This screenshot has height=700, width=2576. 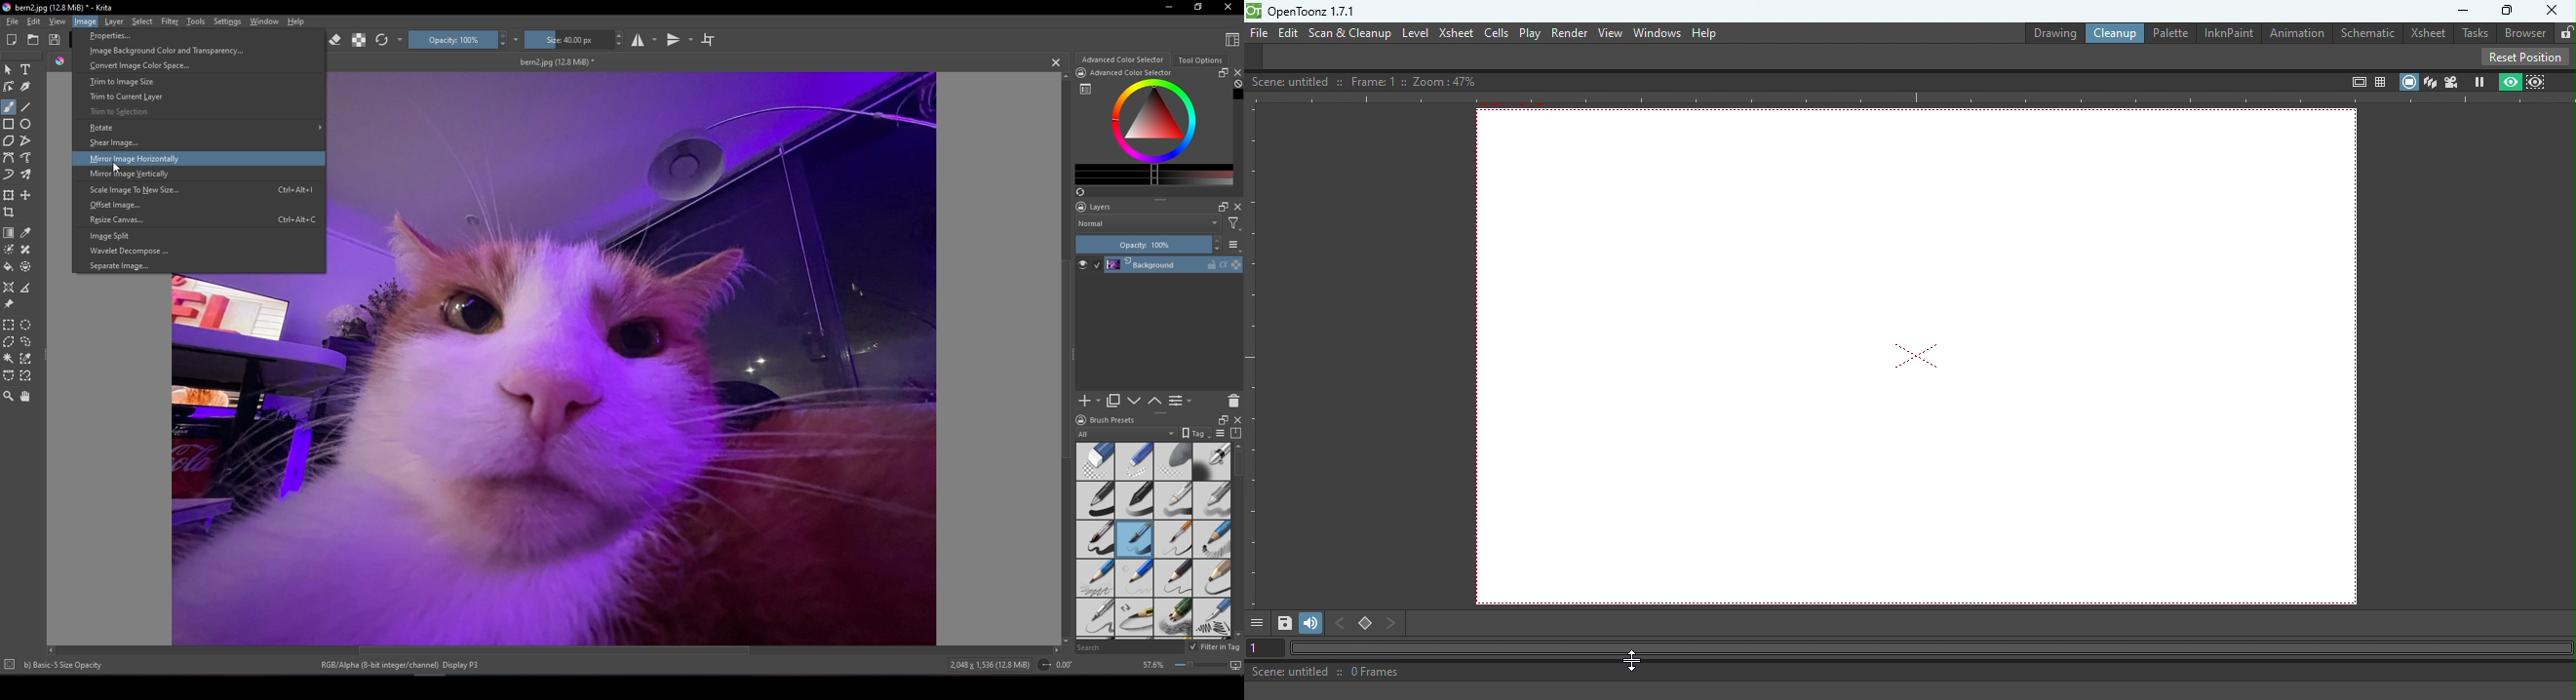 What do you see at coordinates (9, 174) in the screenshot?
I see `Dynamic brush tool` at bounding box center [9, 174].